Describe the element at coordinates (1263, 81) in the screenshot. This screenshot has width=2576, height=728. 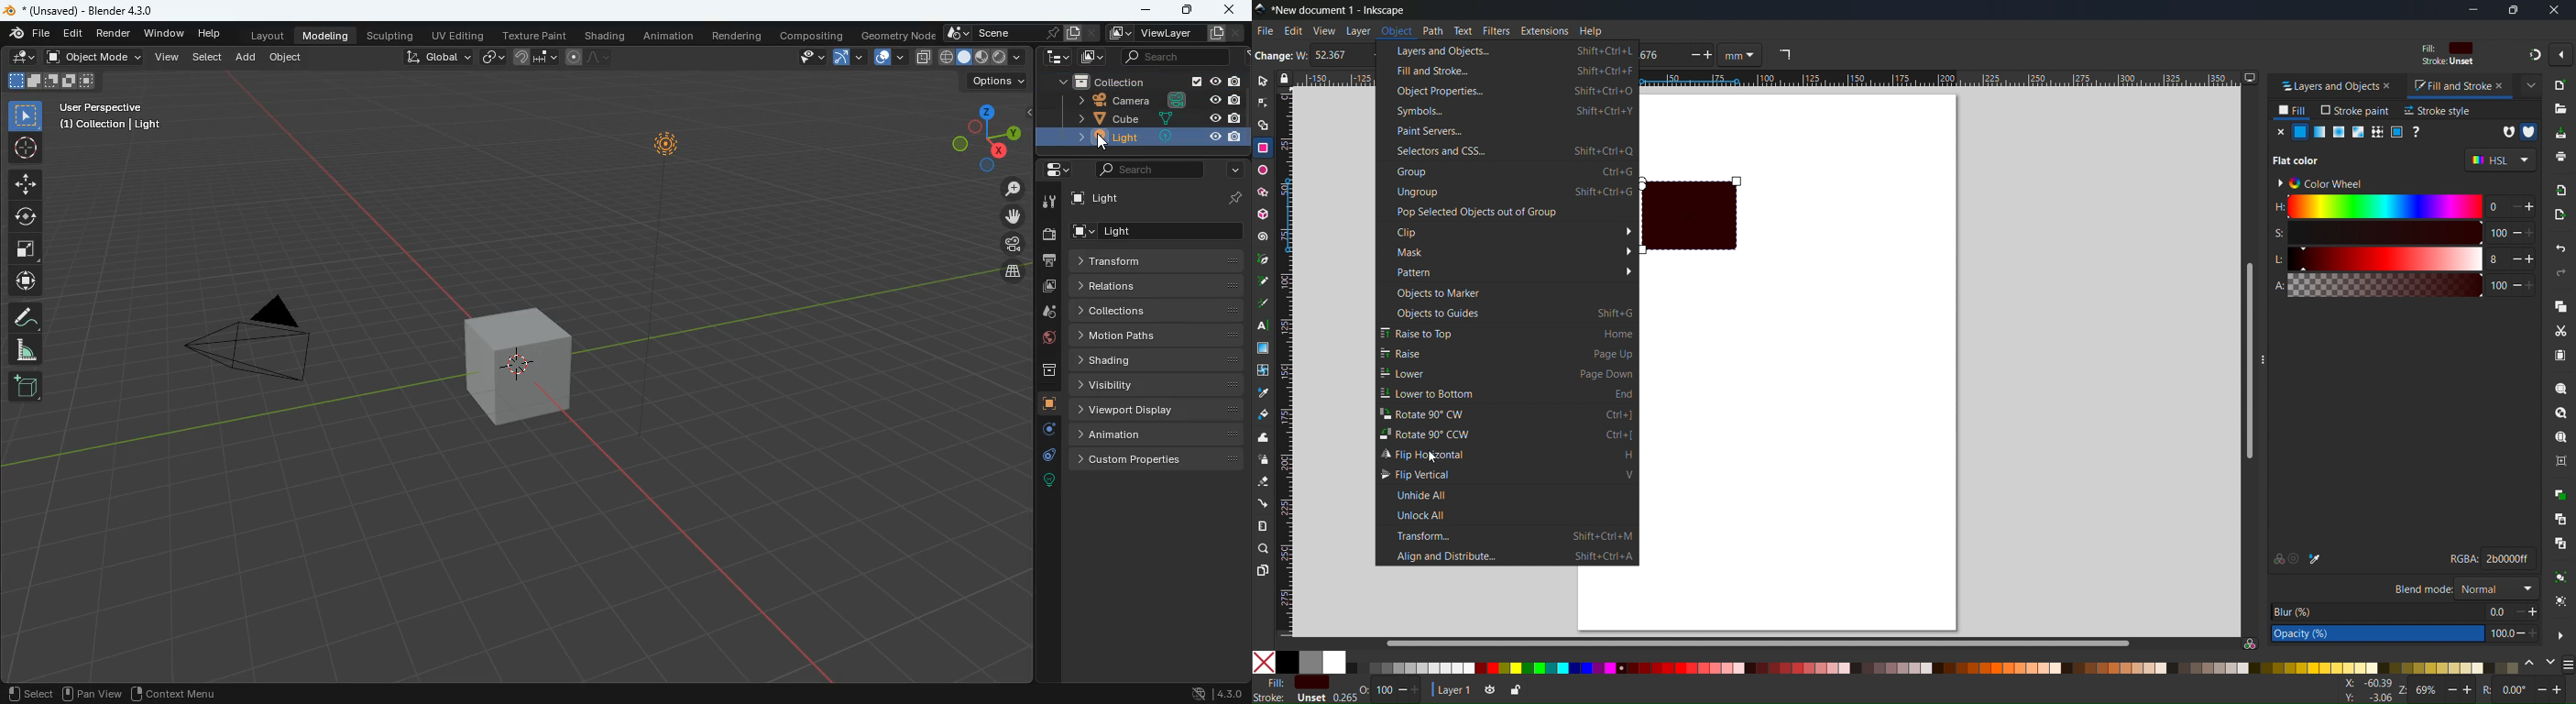
I see `Selector tool` at that location.